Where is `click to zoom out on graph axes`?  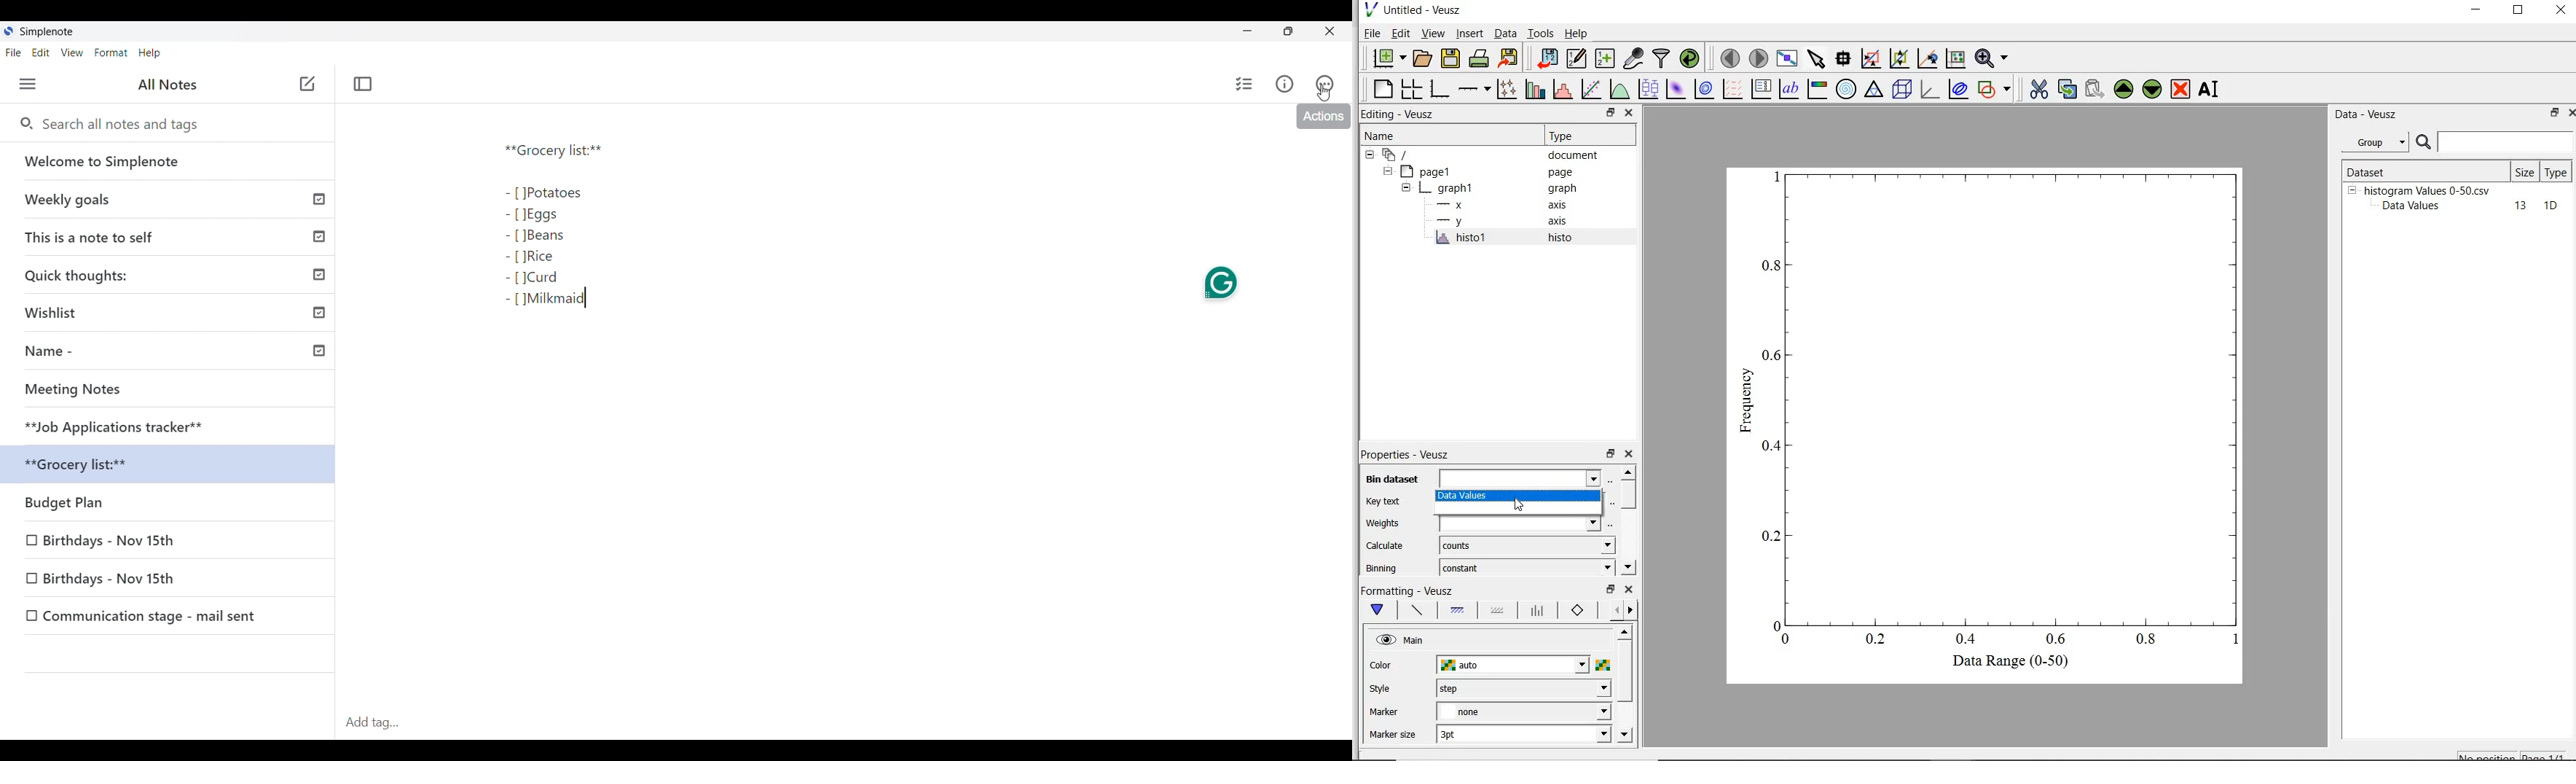
click to zoom out on graph axes is located at coordinates (1927, 58).